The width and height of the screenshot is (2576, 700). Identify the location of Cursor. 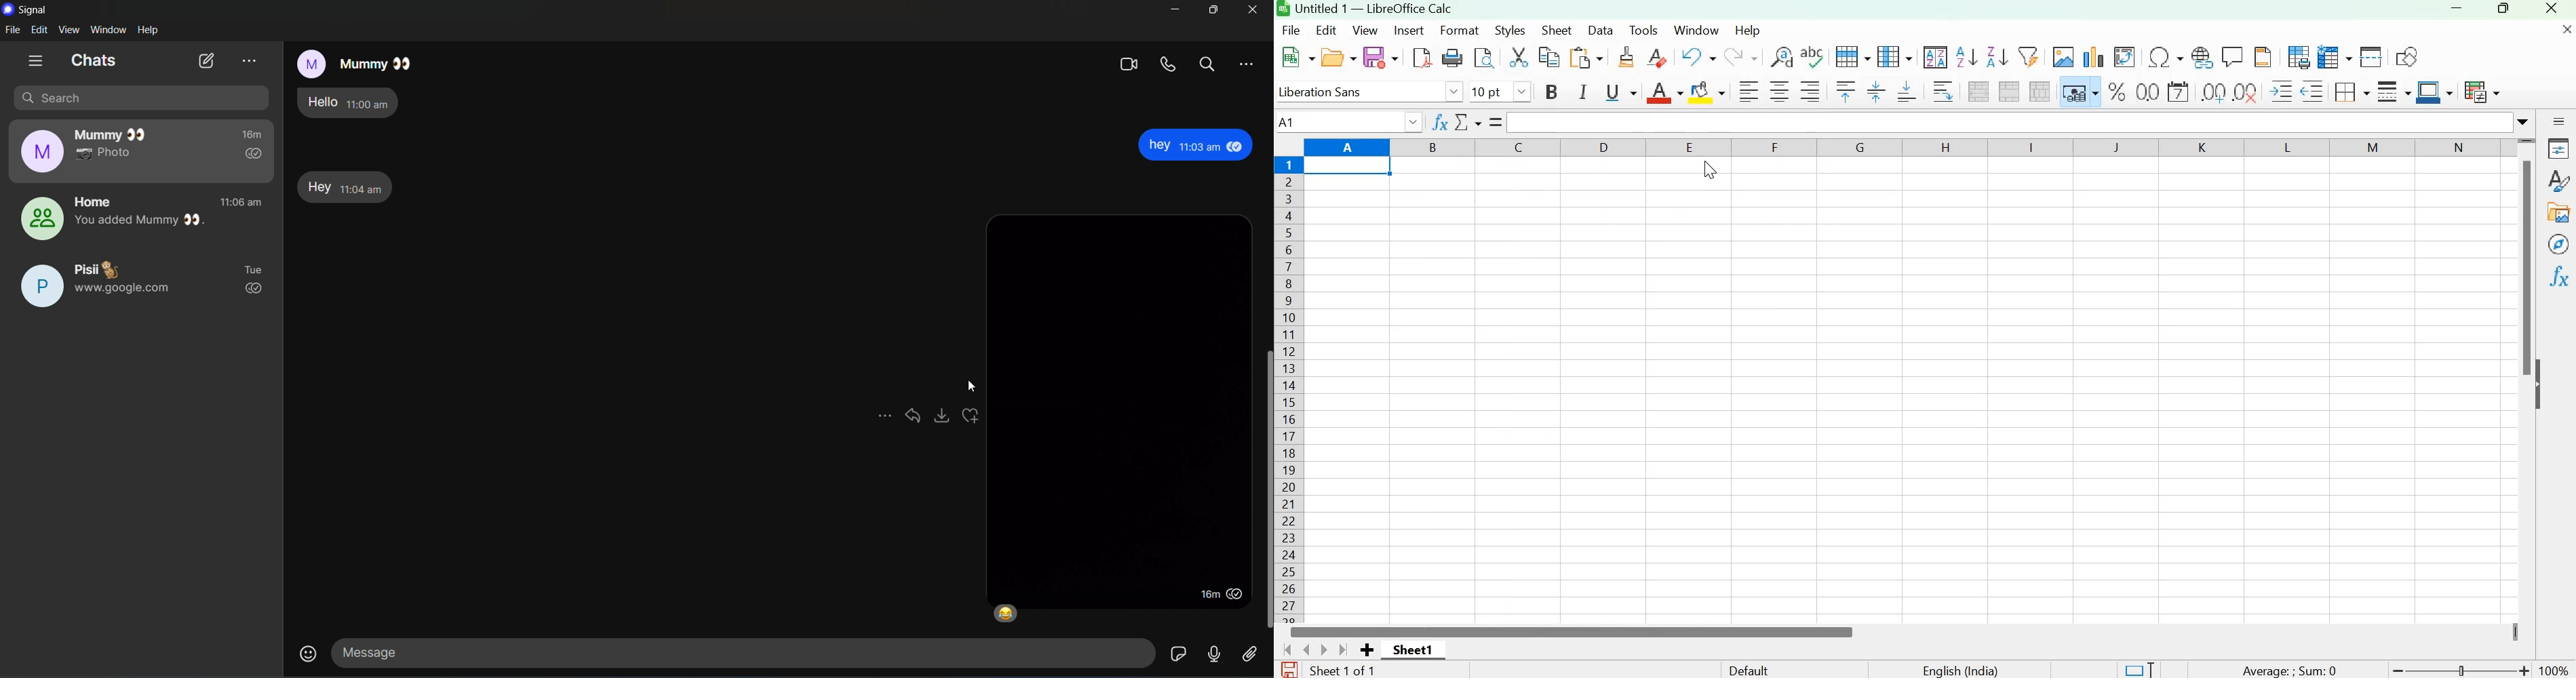
(1712, 178).